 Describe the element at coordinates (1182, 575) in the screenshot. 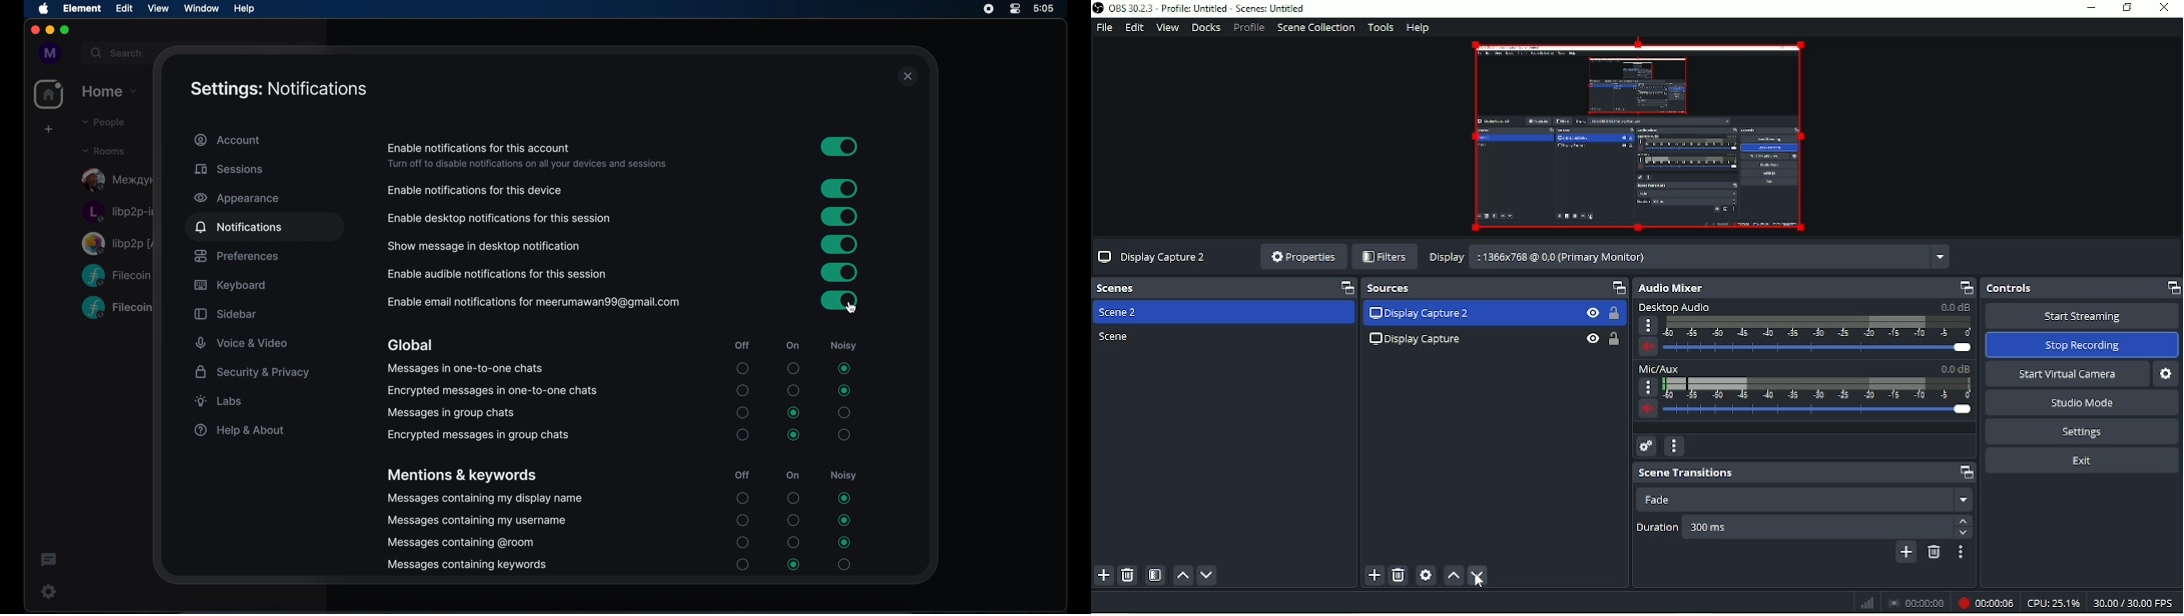

I see `Move scene up` at that location.